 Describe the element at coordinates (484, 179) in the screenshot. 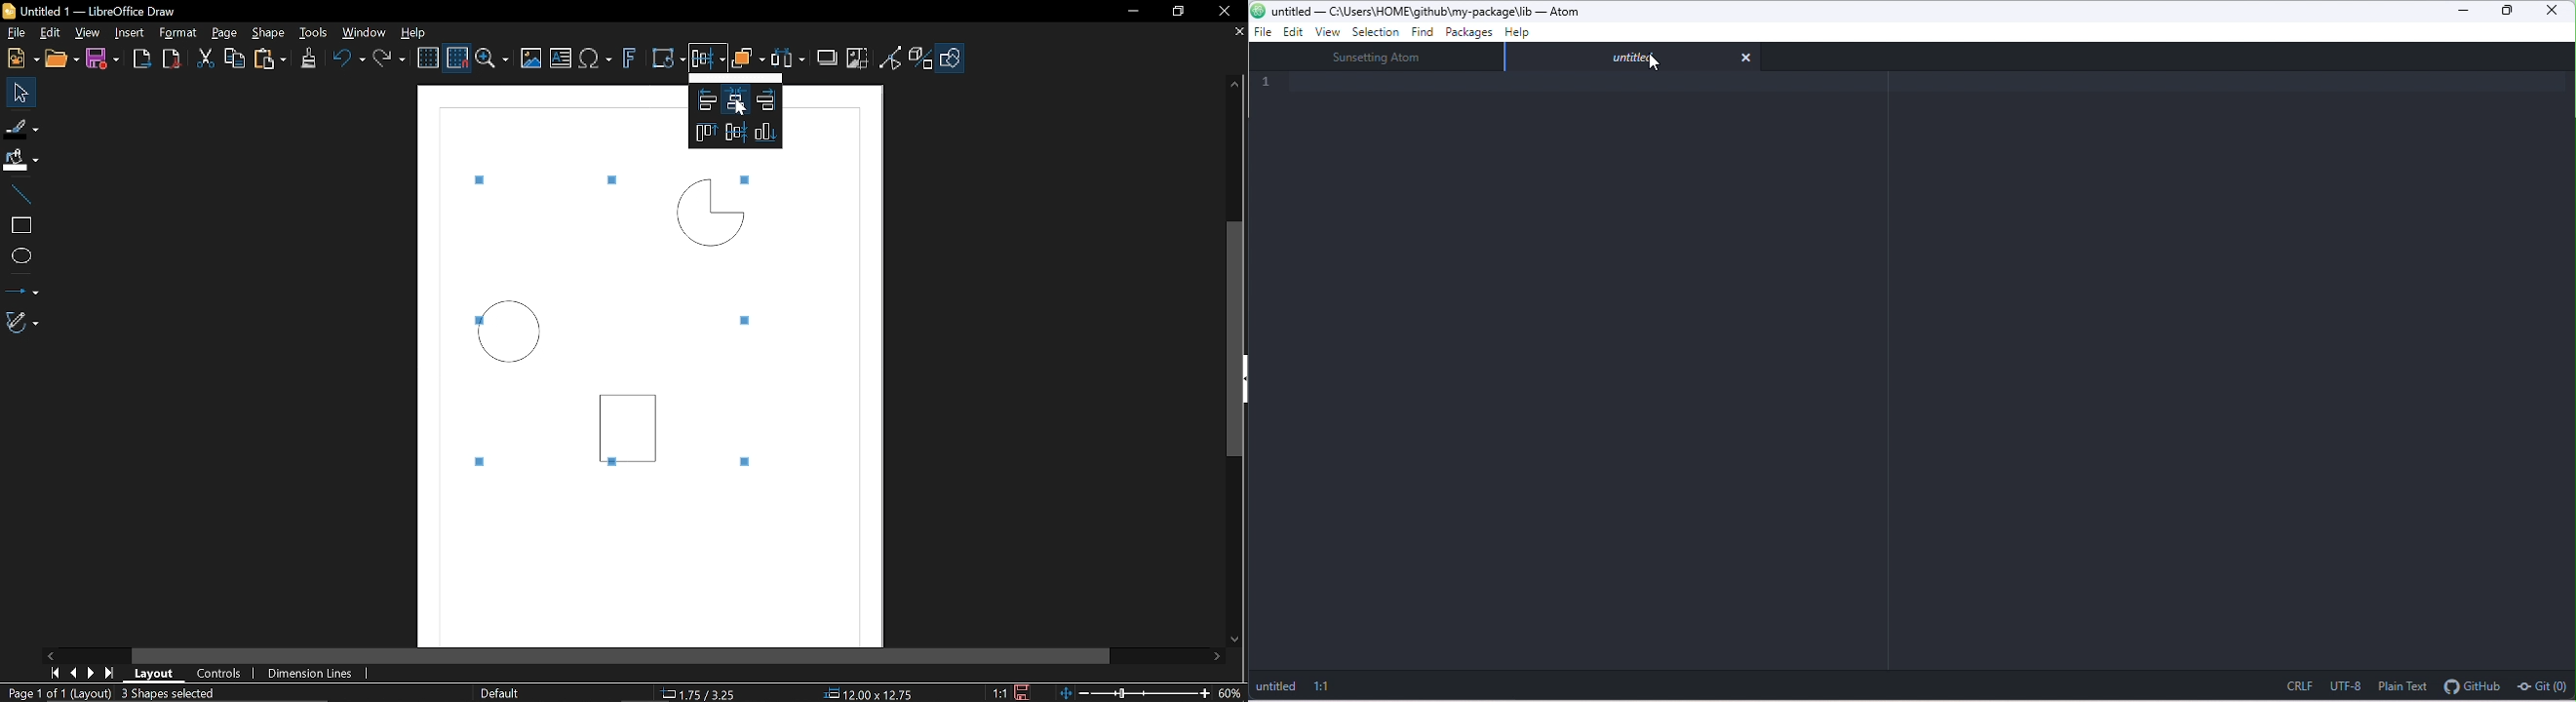

I see `Tiny squares sound selected objects` at that location.